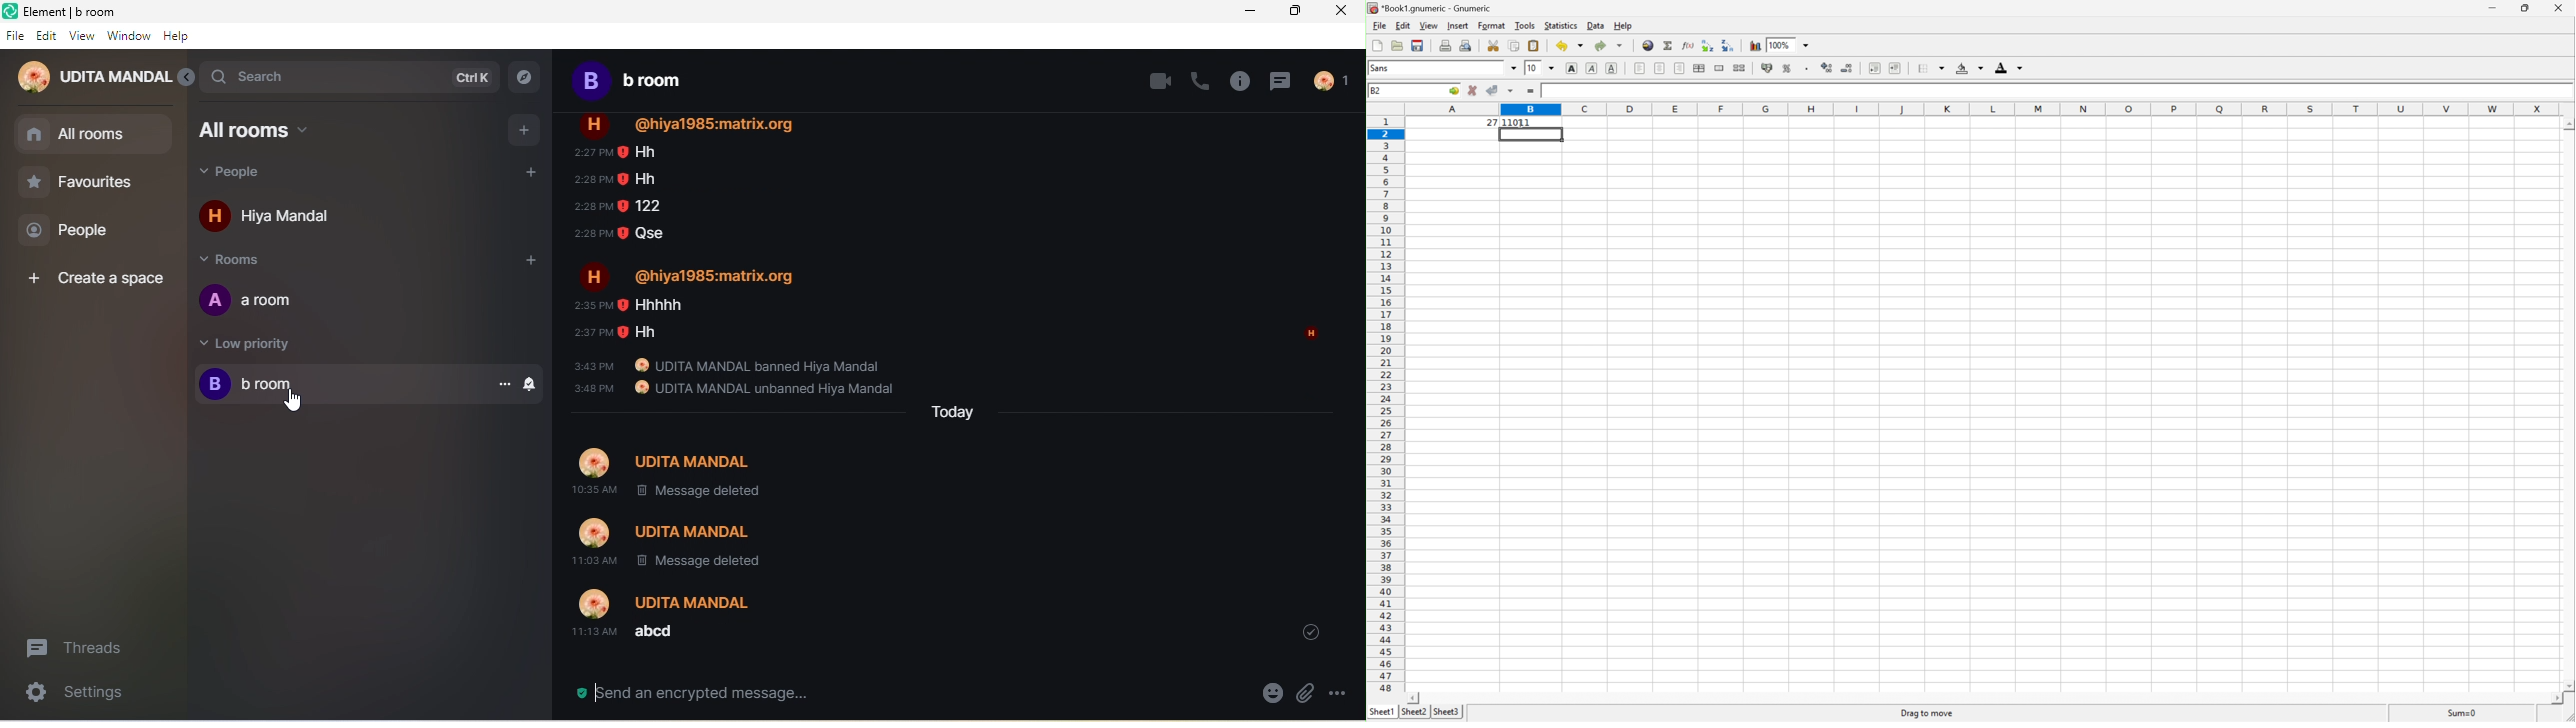 The width and height of the screenshot is (2576, 728). Describe the element at coordinates (264, 303) in the screenshot. I see `a room` at that location.